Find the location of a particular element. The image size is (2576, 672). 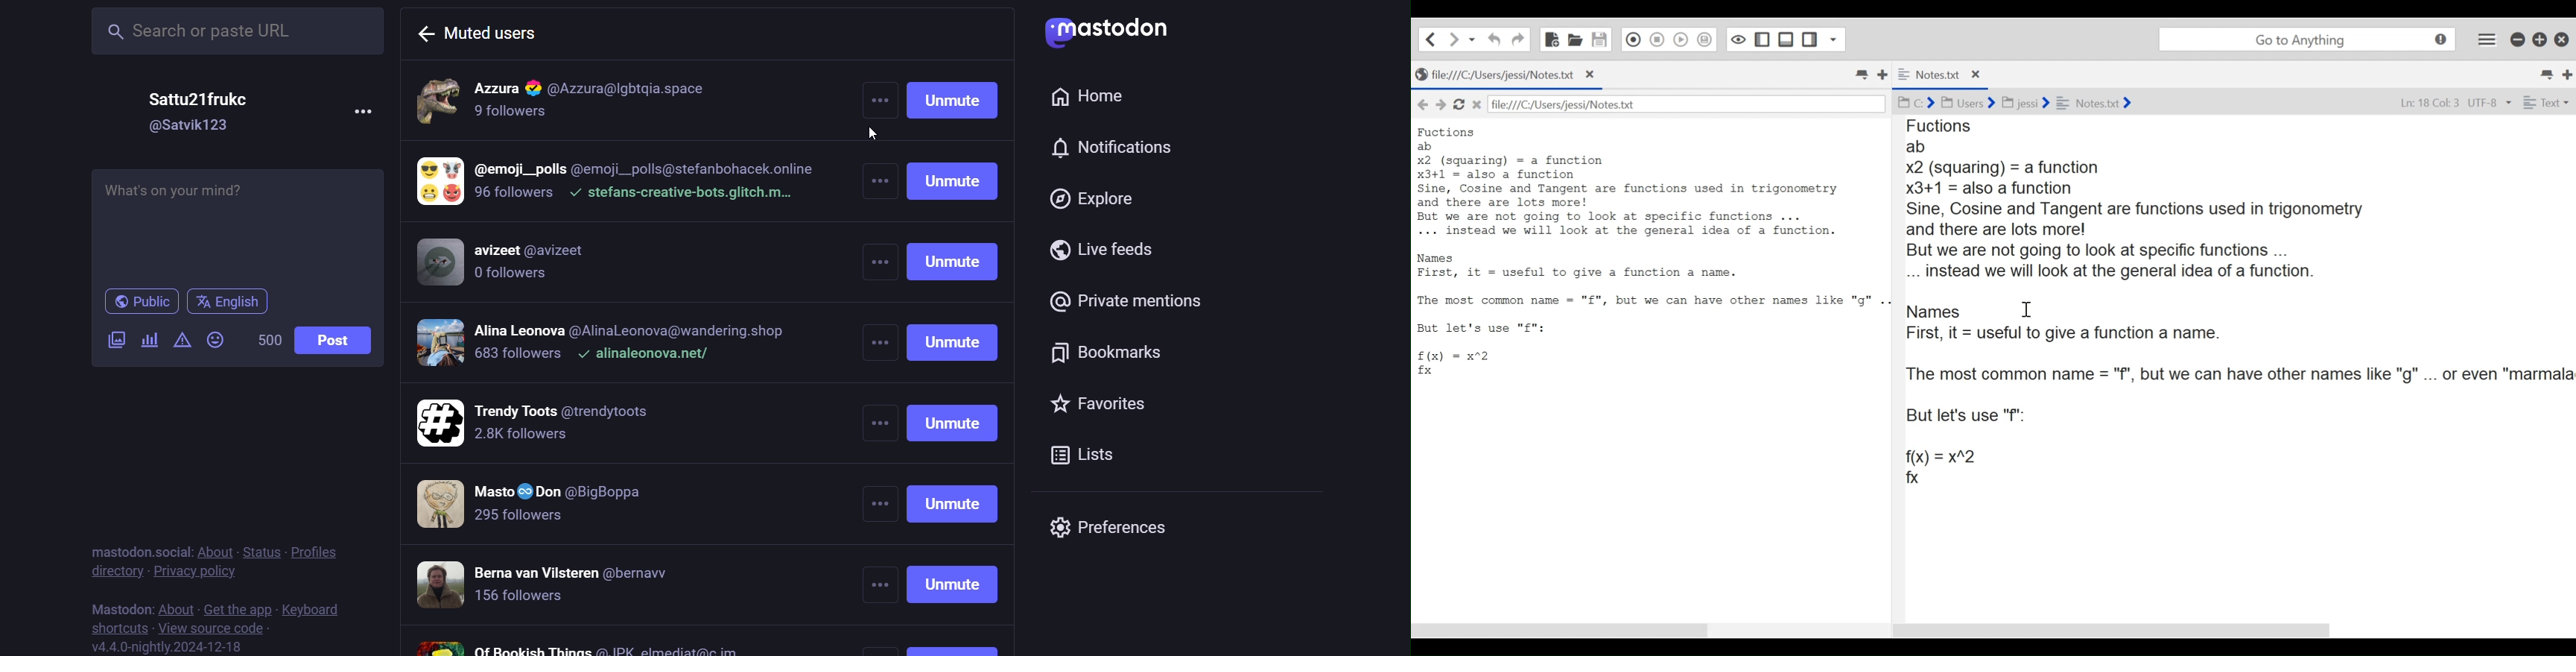

post here is located at coordinates (235, 225).